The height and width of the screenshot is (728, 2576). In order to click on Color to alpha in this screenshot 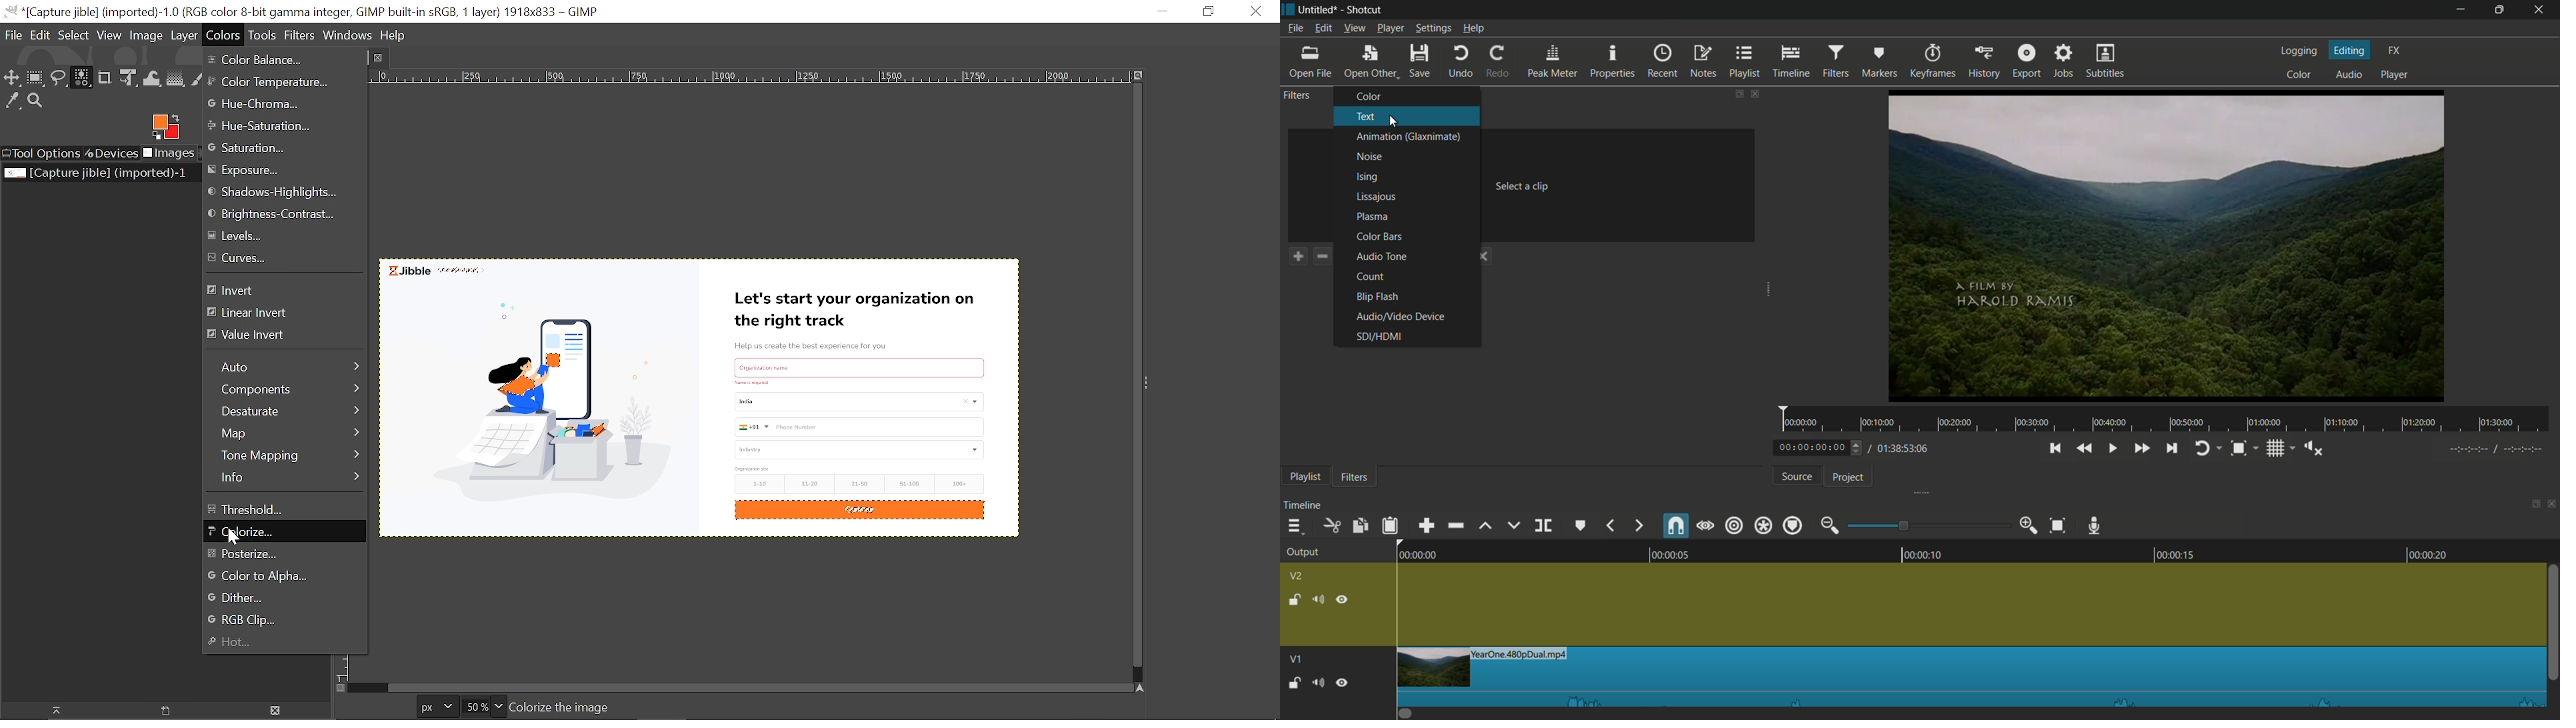, I will do `click(268, 577)`.